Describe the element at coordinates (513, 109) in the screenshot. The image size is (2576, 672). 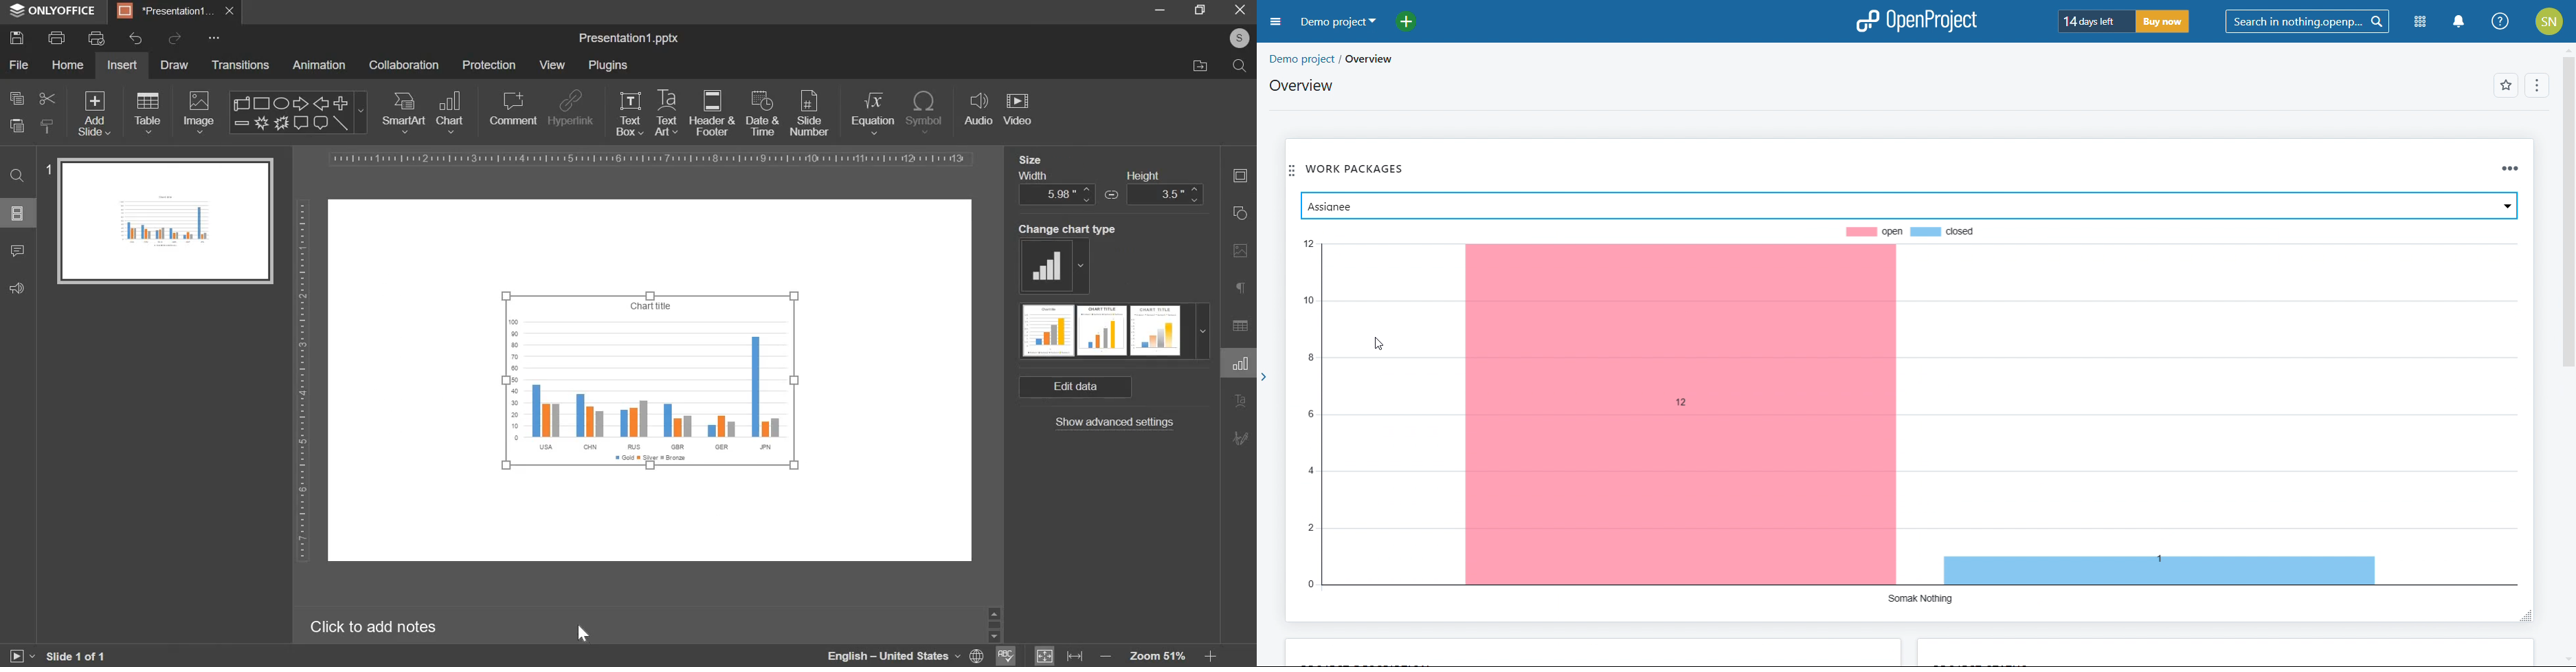
I see `comment` at that location.